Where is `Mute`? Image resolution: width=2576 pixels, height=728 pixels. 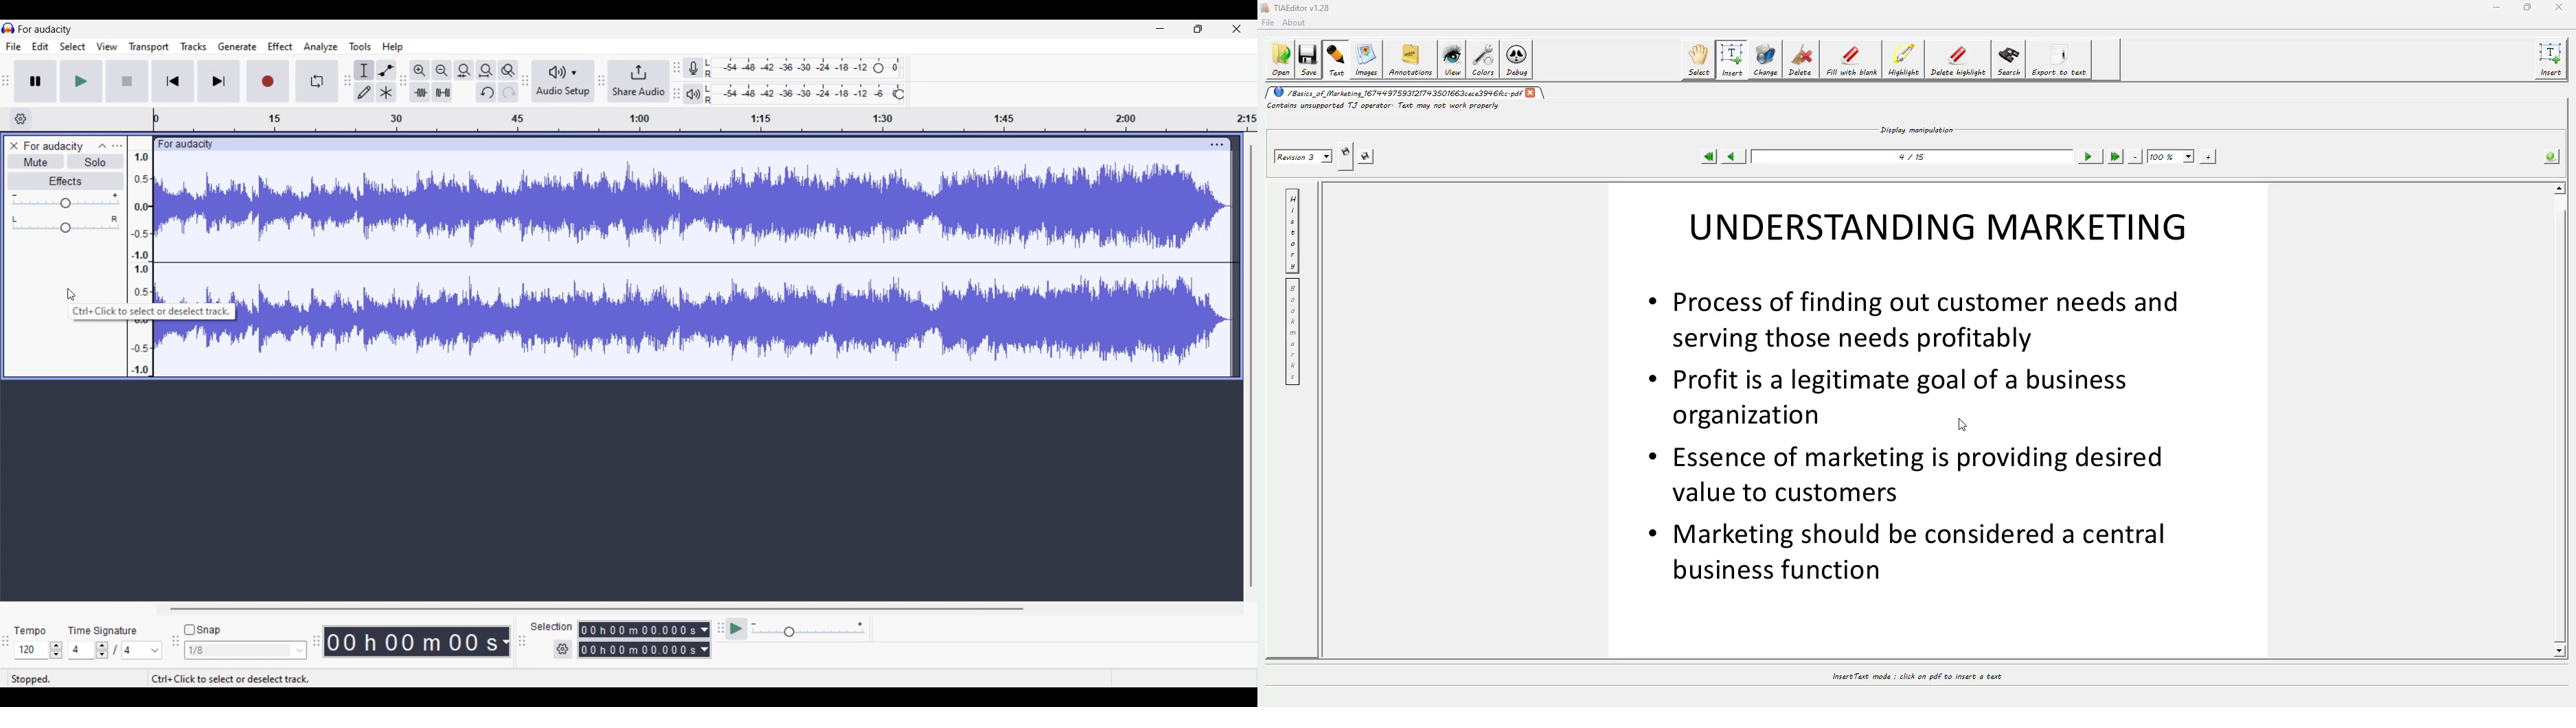
Mute is located at coordinates (36, 161).